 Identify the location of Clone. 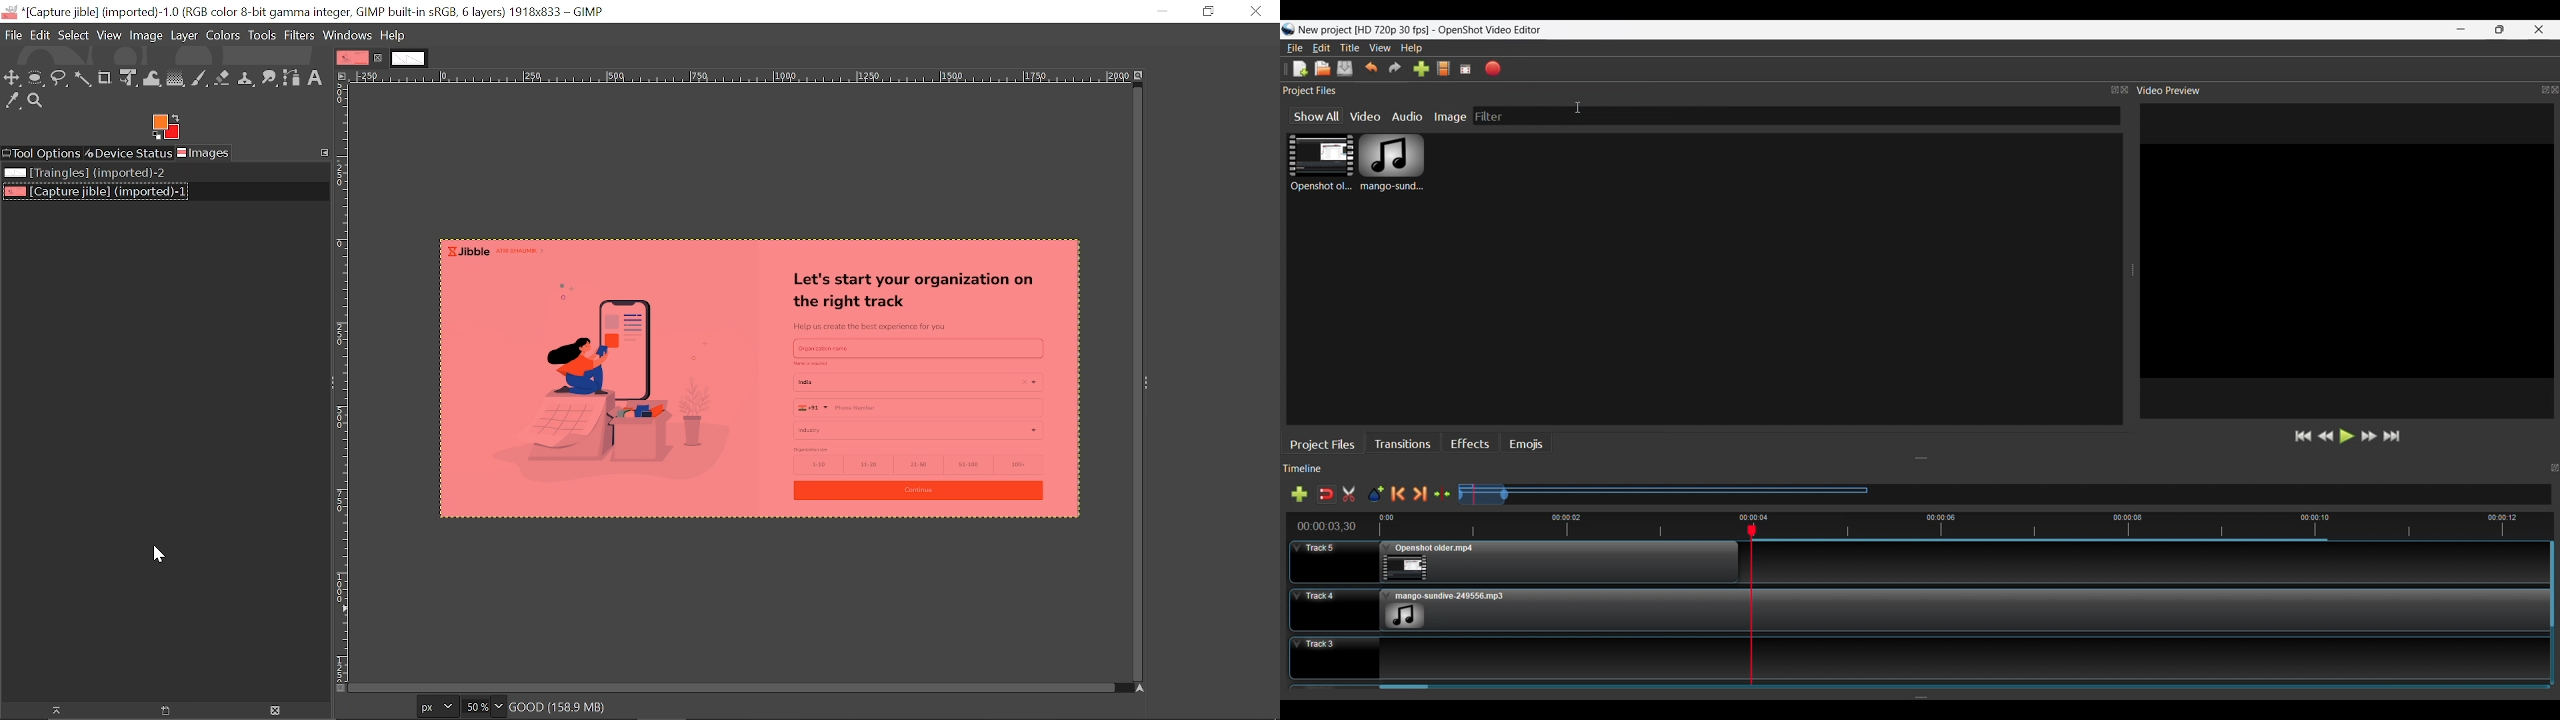
(247, 77).